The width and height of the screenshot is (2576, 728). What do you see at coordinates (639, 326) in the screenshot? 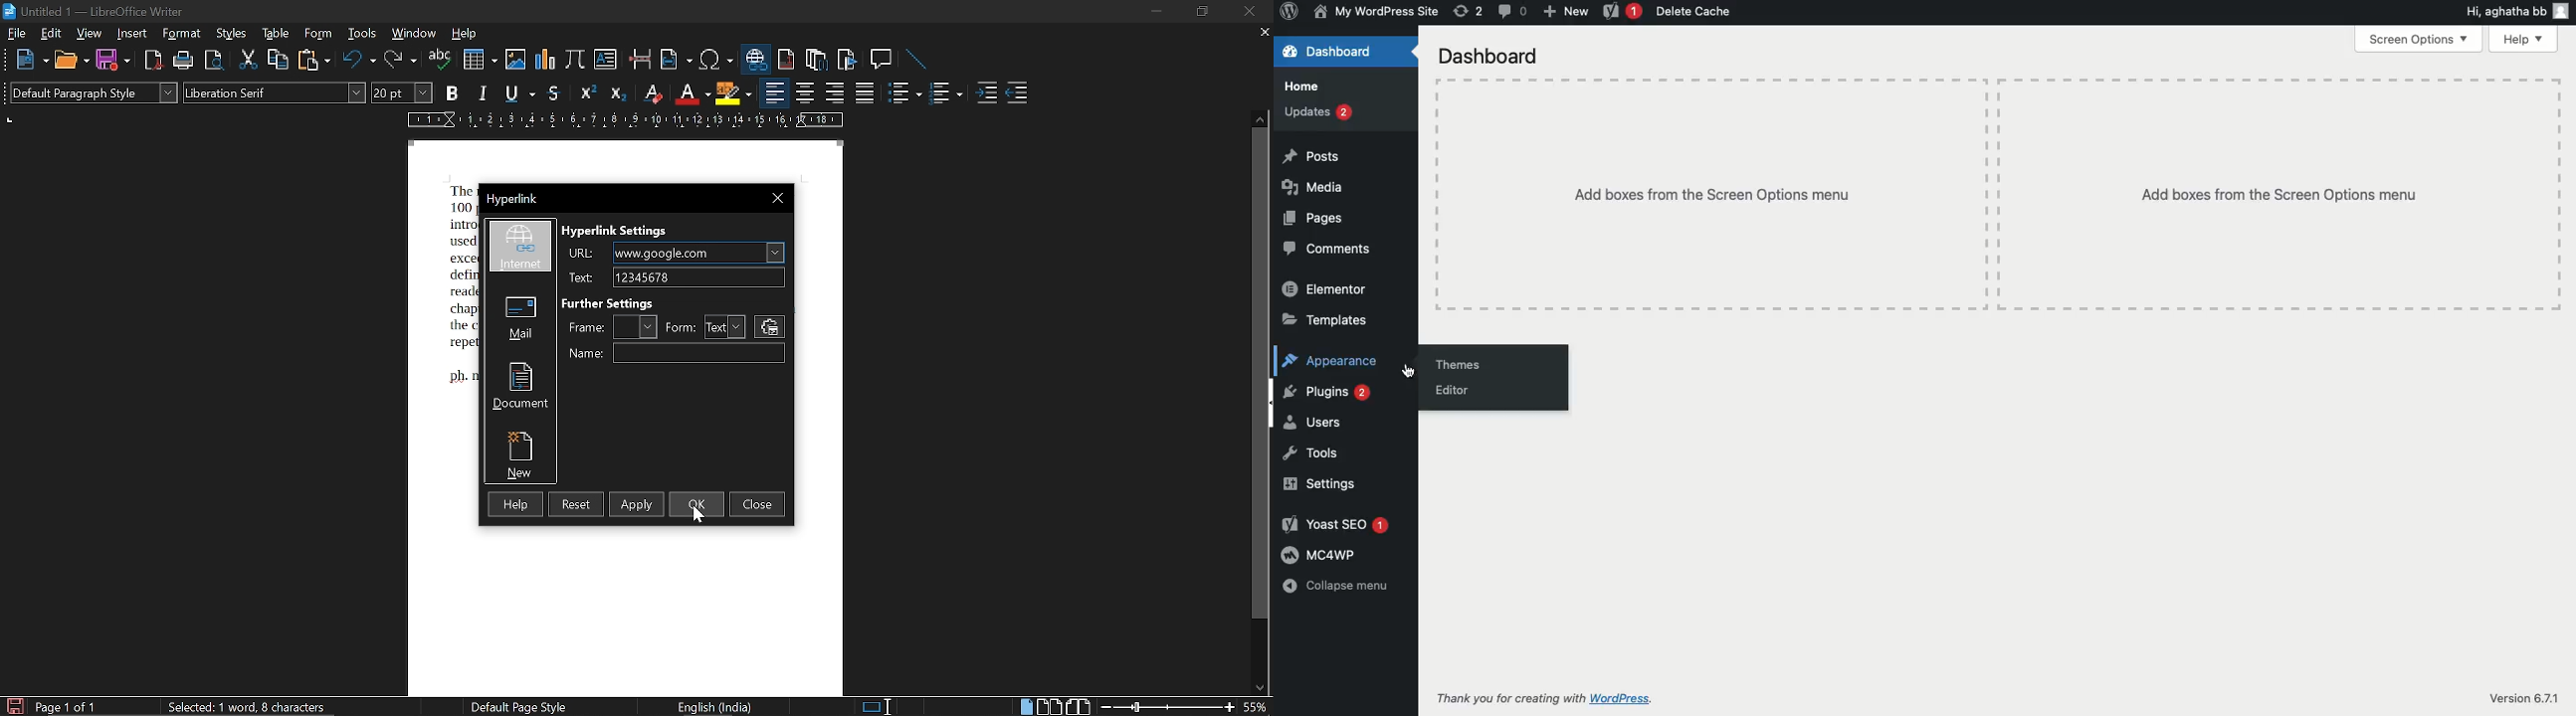
I see `frame` at bounding box center [639, 326].